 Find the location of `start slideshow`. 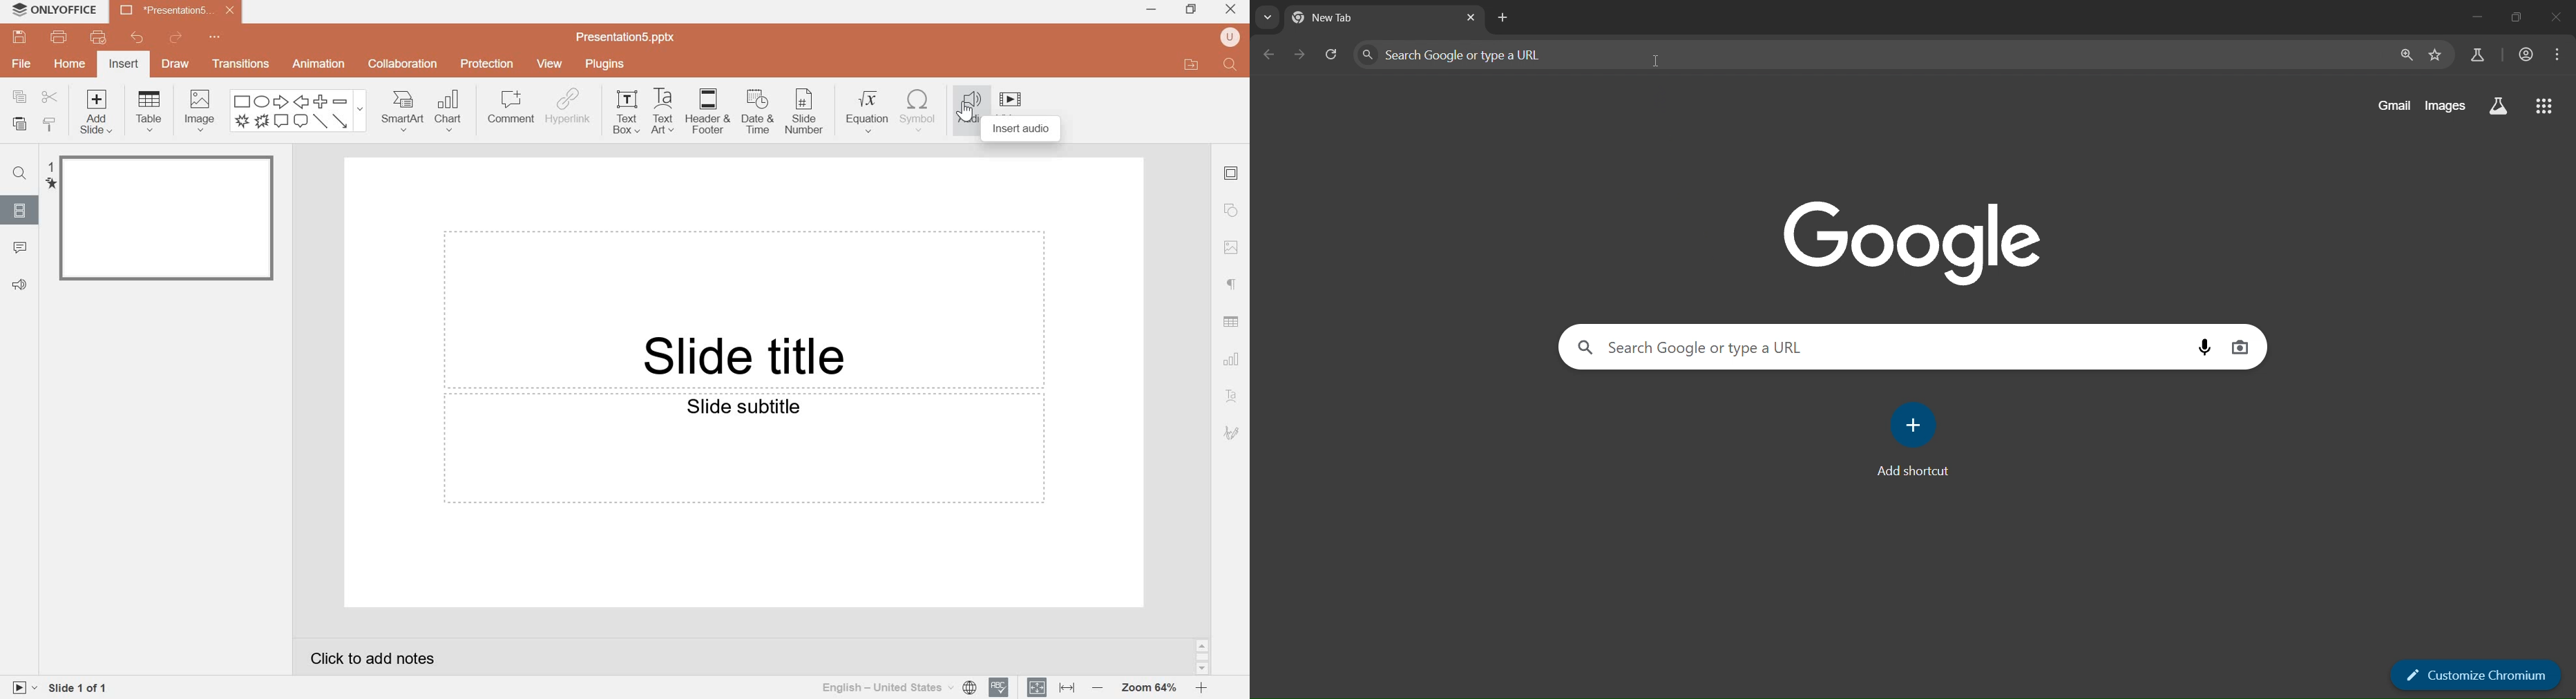

start slideshow is located at coordinates (22, 687).